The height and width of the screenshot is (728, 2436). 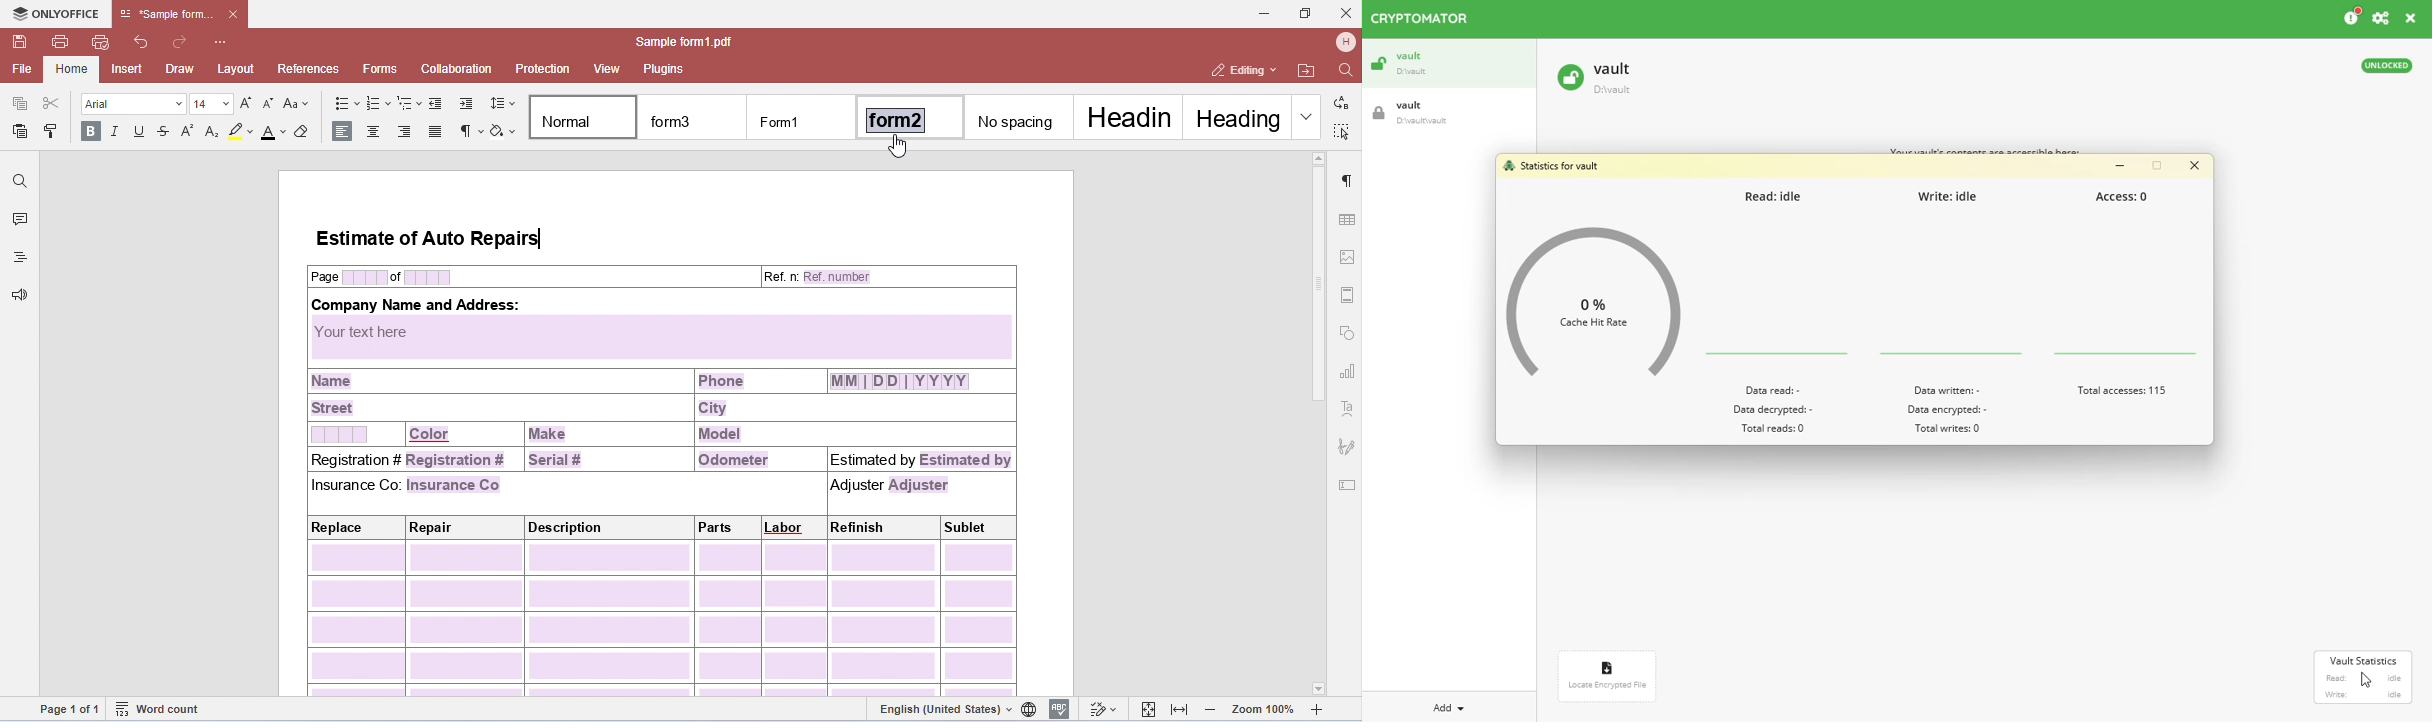 What do you see at coordinates (1951, 429) in the screenshot?
I see `total writes` at bounding box center [1951, 429].